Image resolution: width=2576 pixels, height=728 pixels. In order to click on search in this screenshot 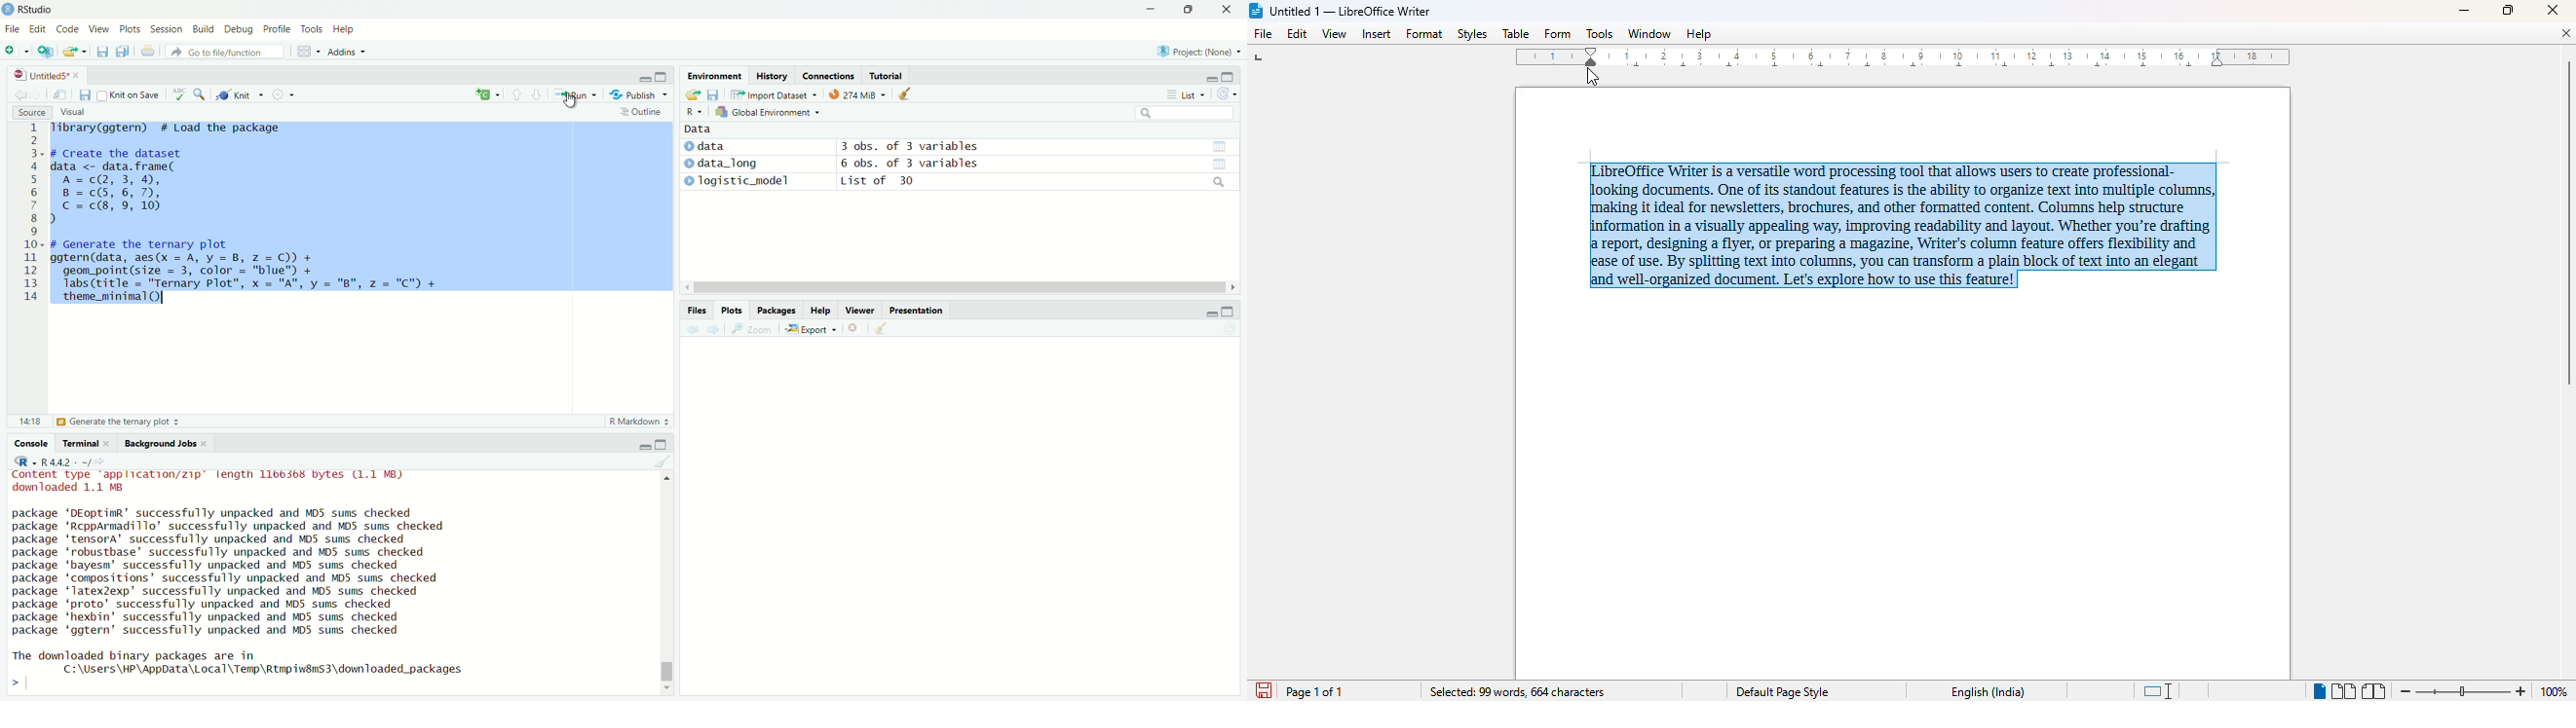, I will do `click(1183, 114)`.